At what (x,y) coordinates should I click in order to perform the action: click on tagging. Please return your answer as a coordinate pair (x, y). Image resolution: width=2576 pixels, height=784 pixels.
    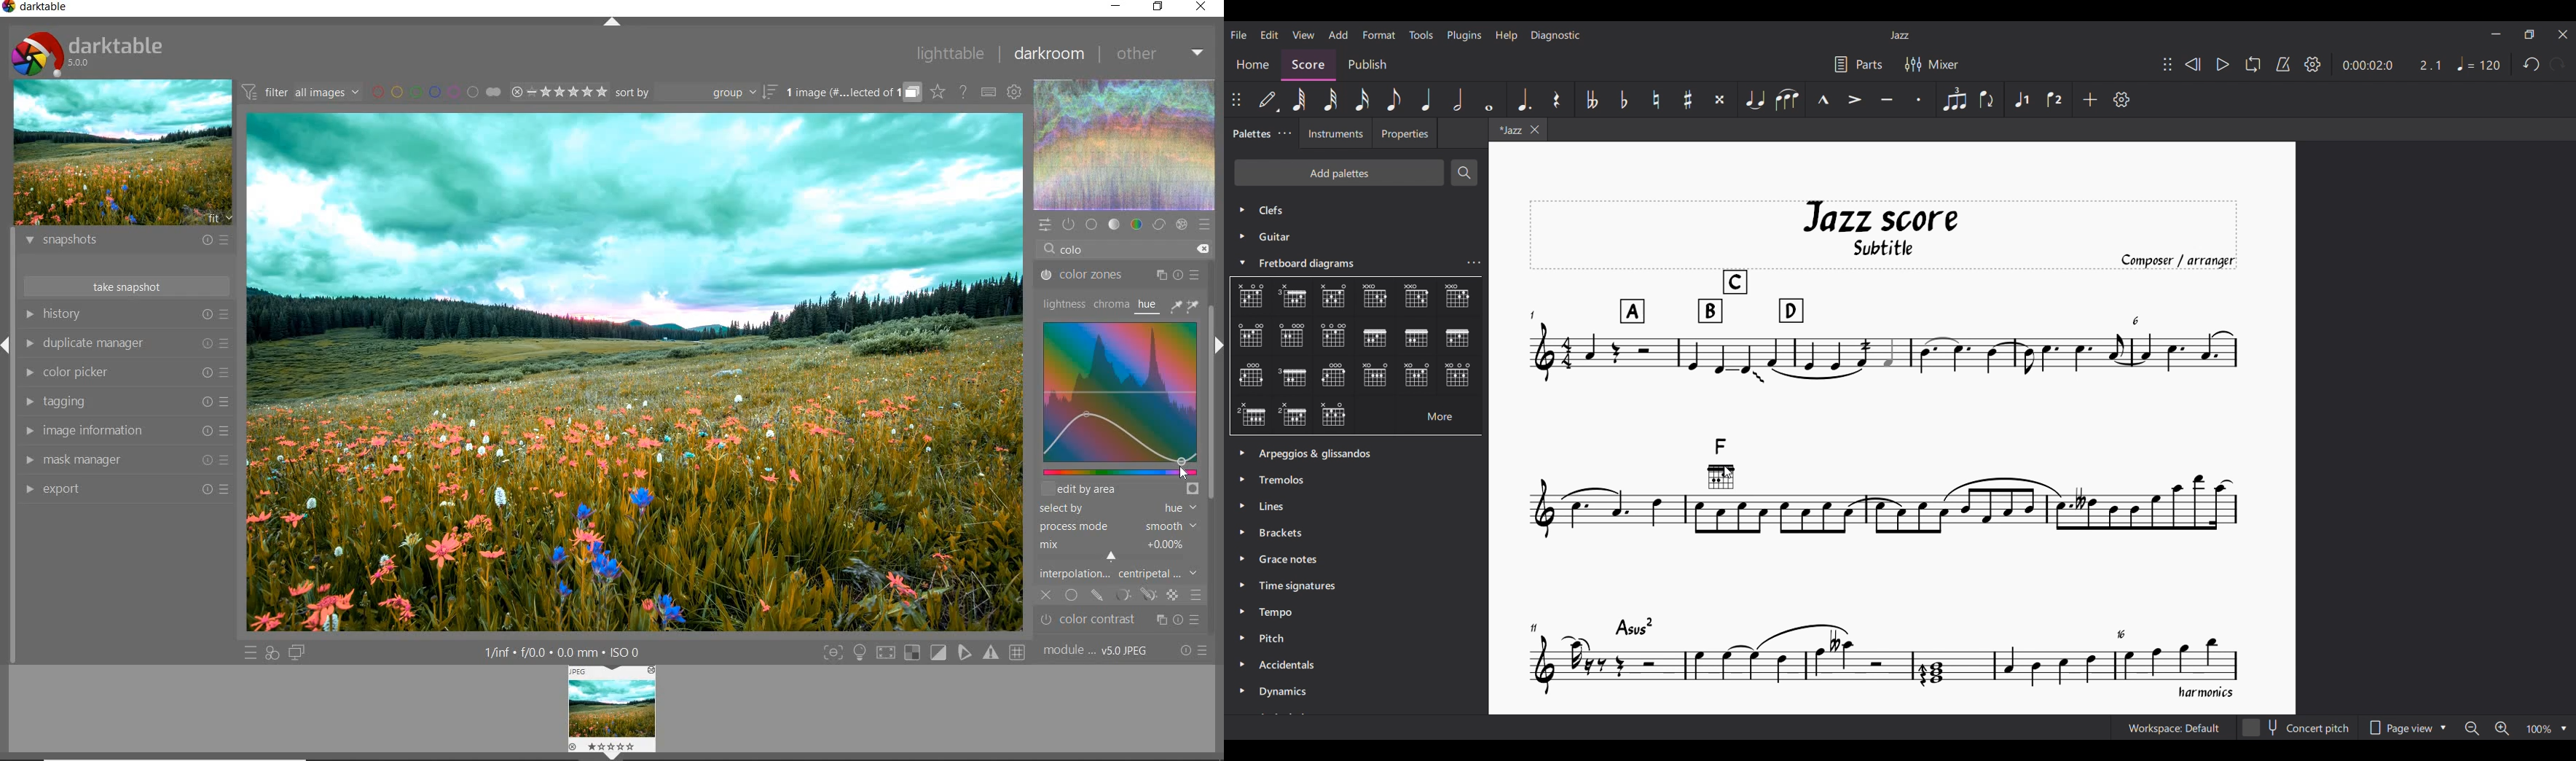
    Looking at the image, I should click on (125, 402).